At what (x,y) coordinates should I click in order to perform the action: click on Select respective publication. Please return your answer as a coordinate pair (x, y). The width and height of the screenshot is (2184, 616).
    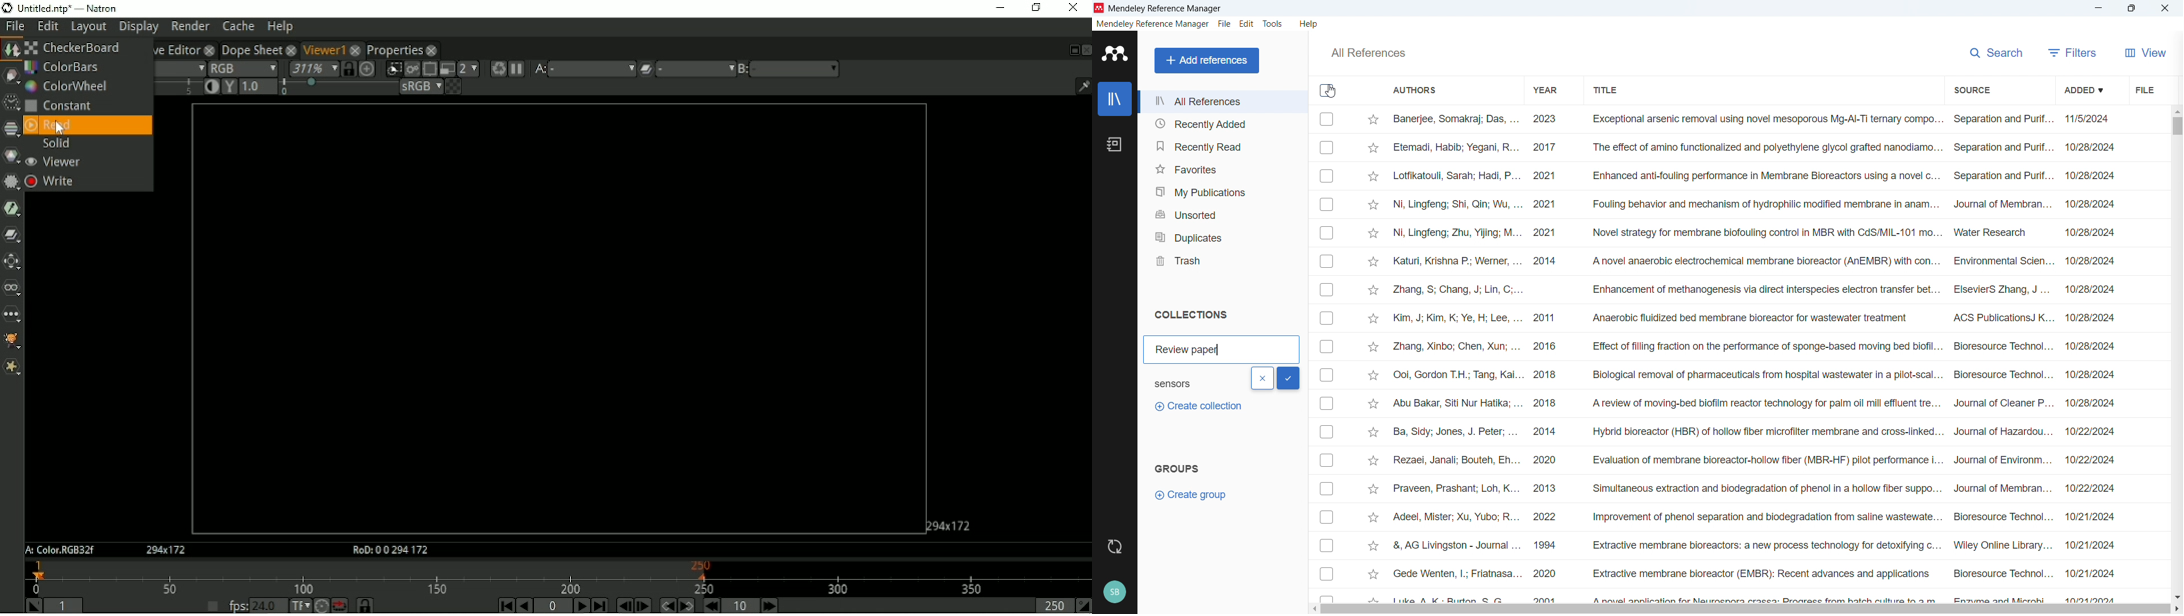
    Looking at the image, I should click on (1327, 318).